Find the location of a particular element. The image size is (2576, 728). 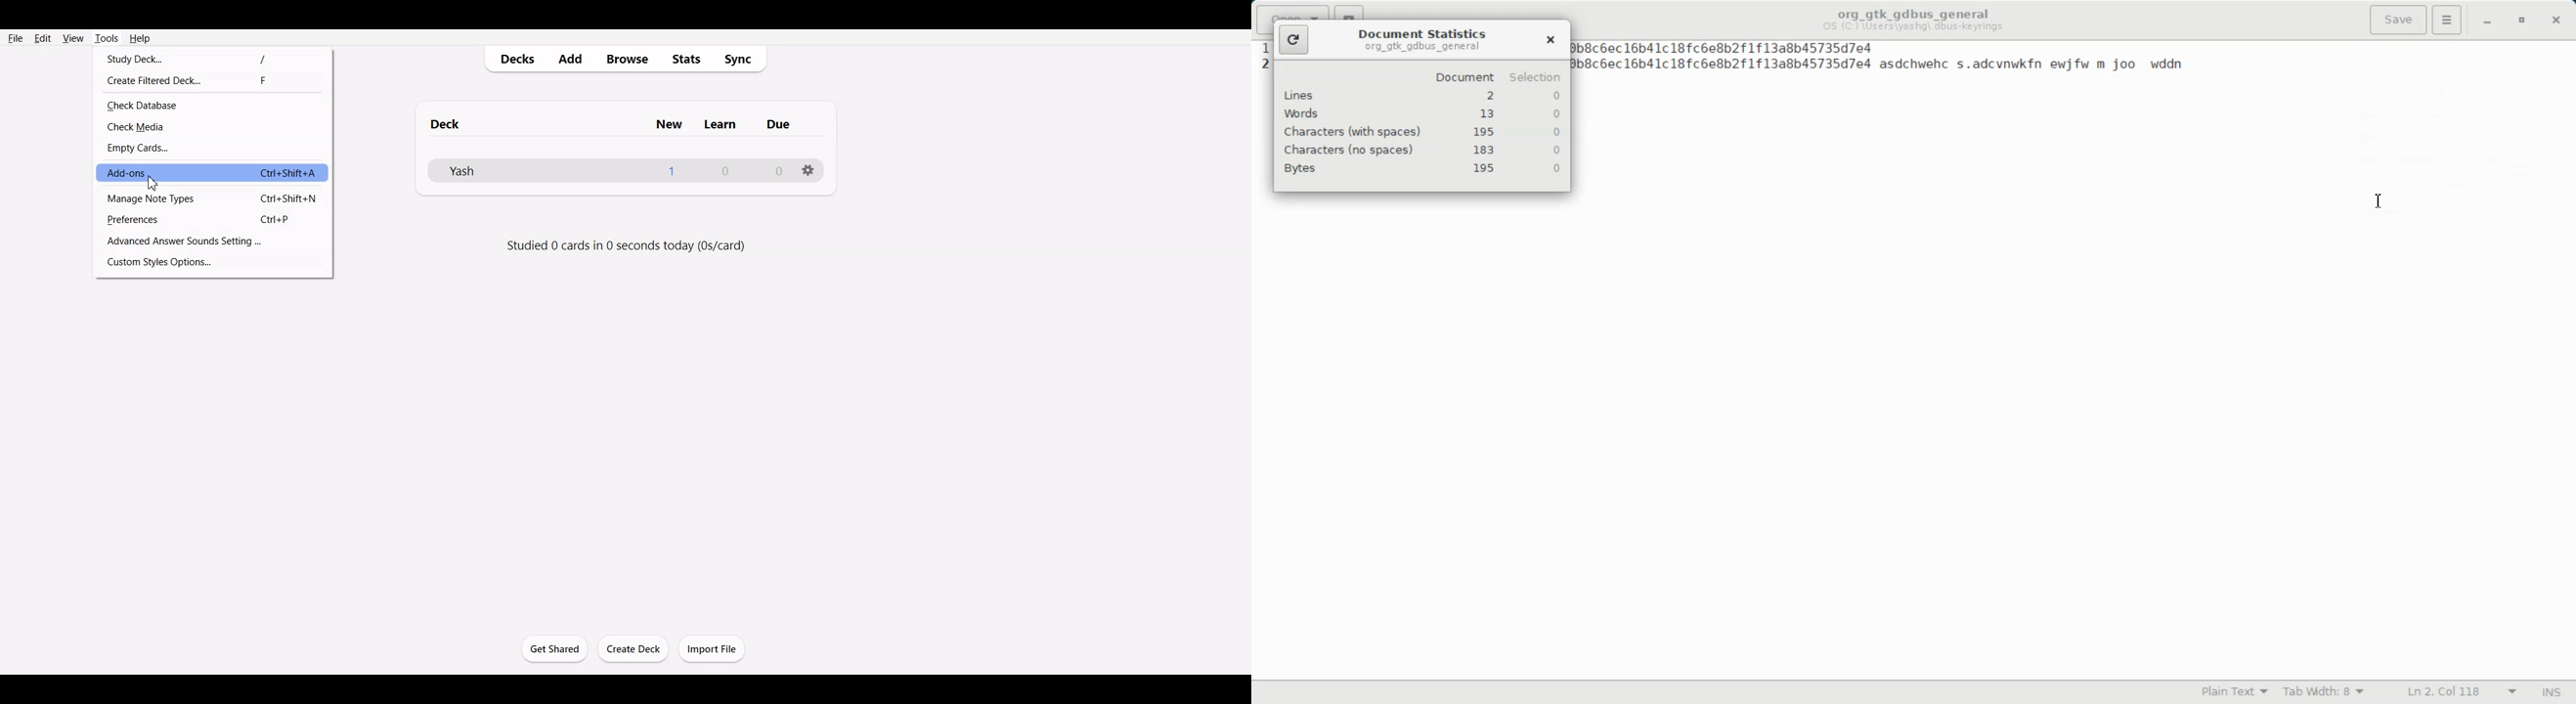

cursor is located at coordinates (151, 184).